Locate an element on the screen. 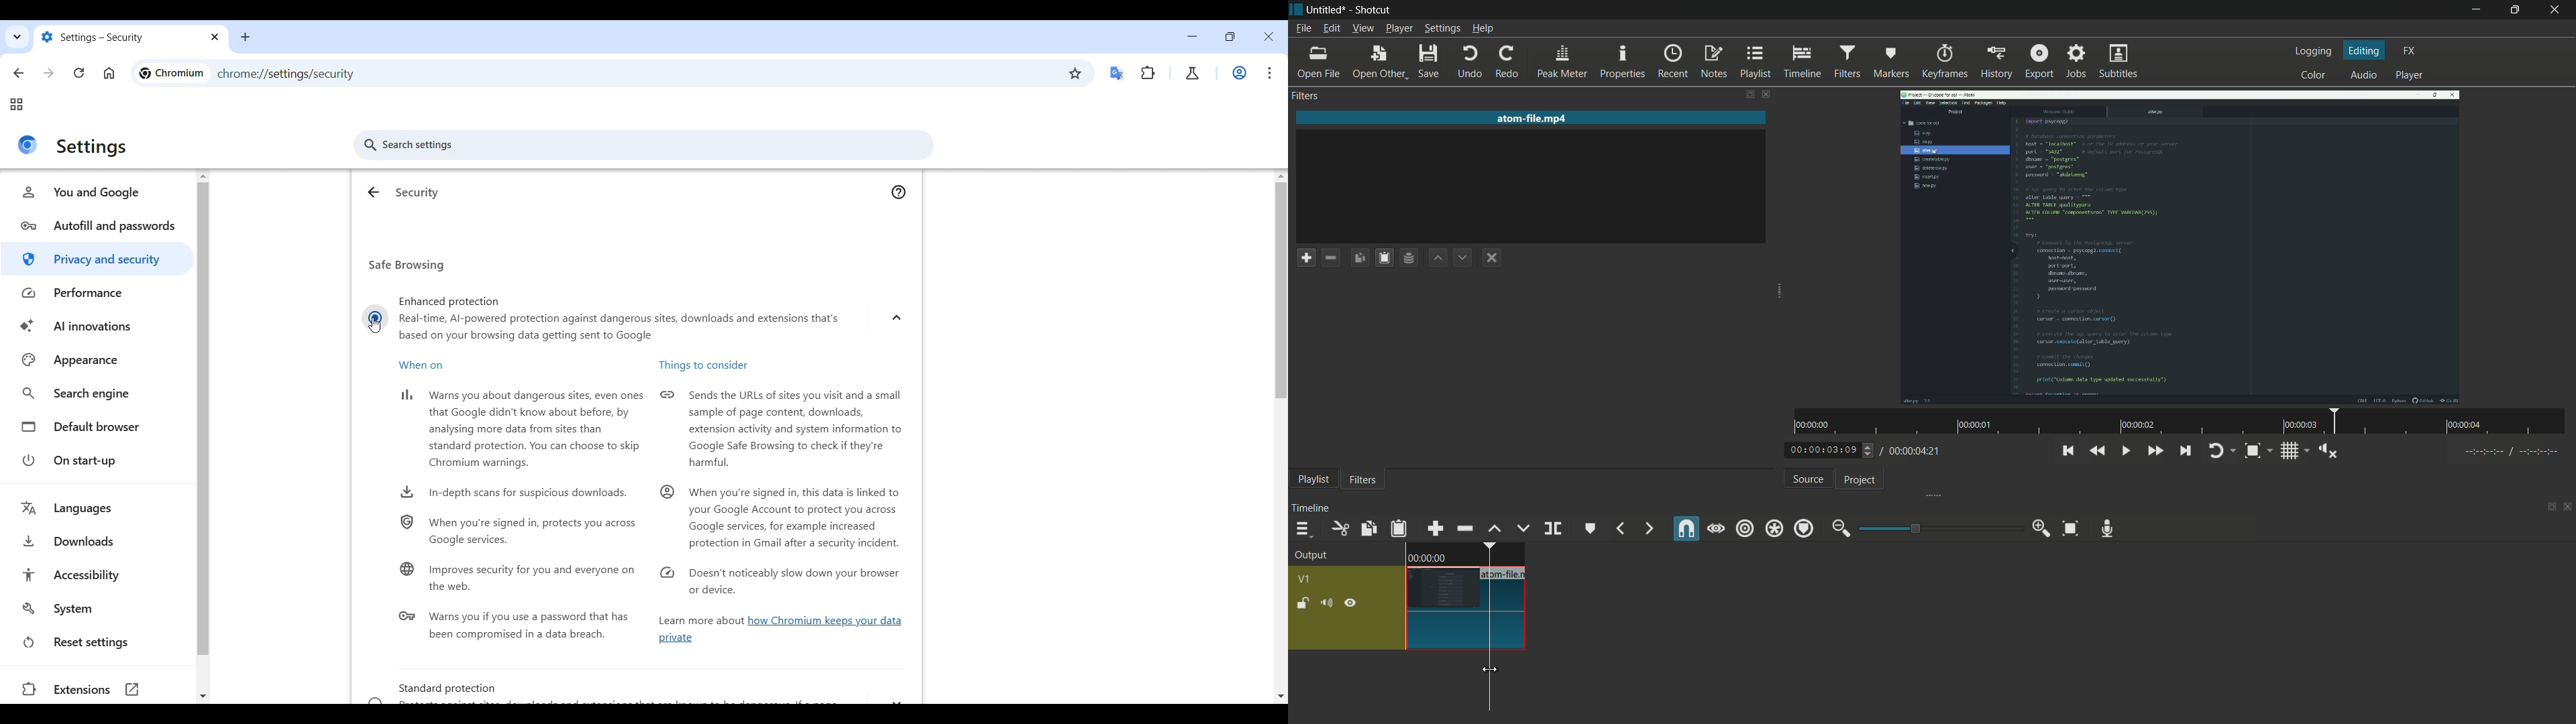 The height and width of the screenshot is (728, 2576). Show interface in smaller tab is located at coordinates (1230, 36).